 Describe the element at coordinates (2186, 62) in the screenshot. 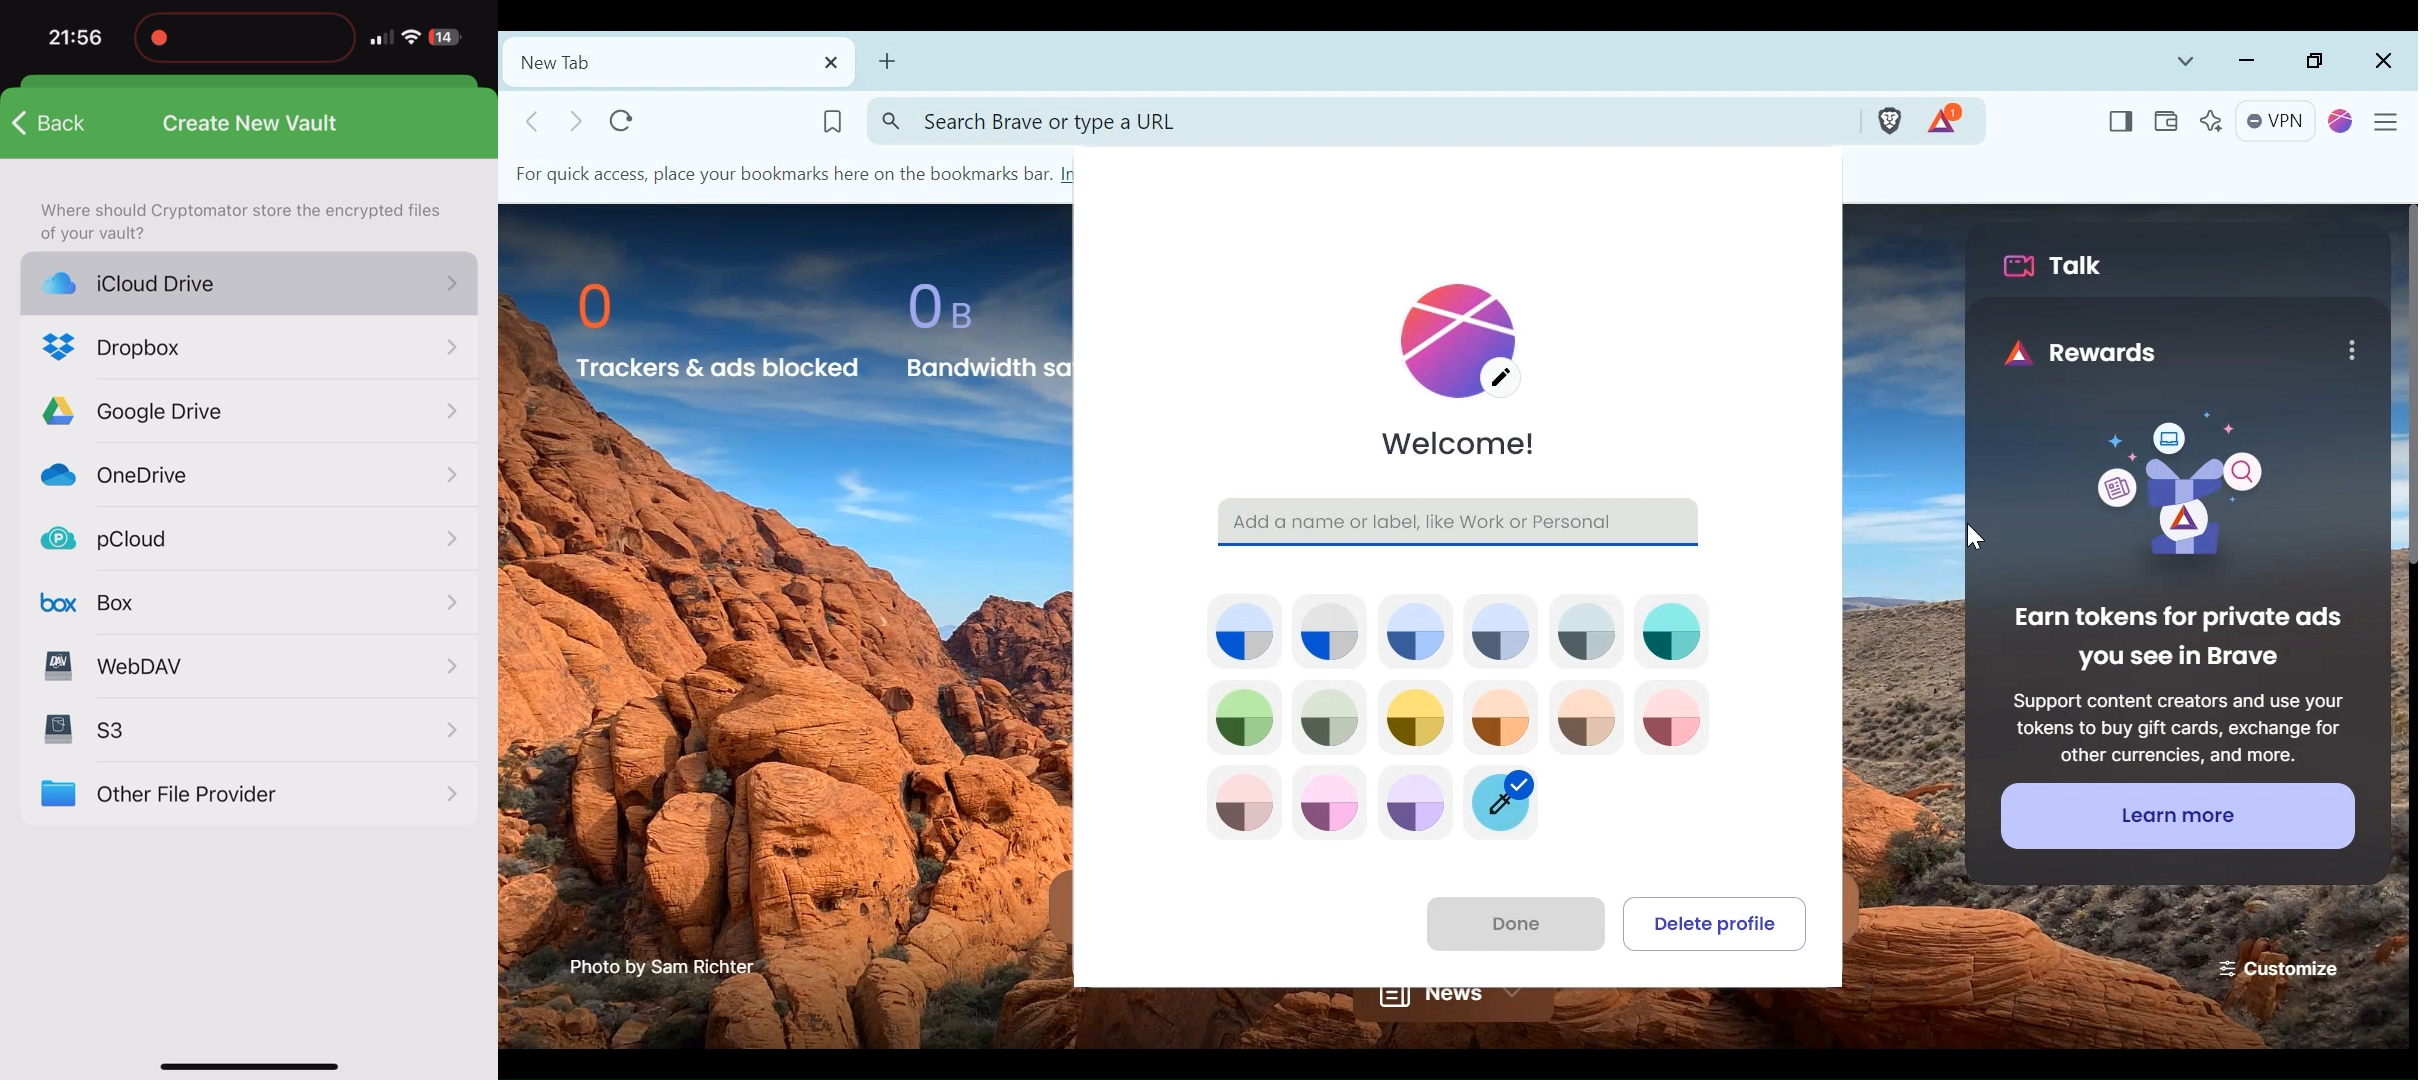

I see `List all tabs` at that location.